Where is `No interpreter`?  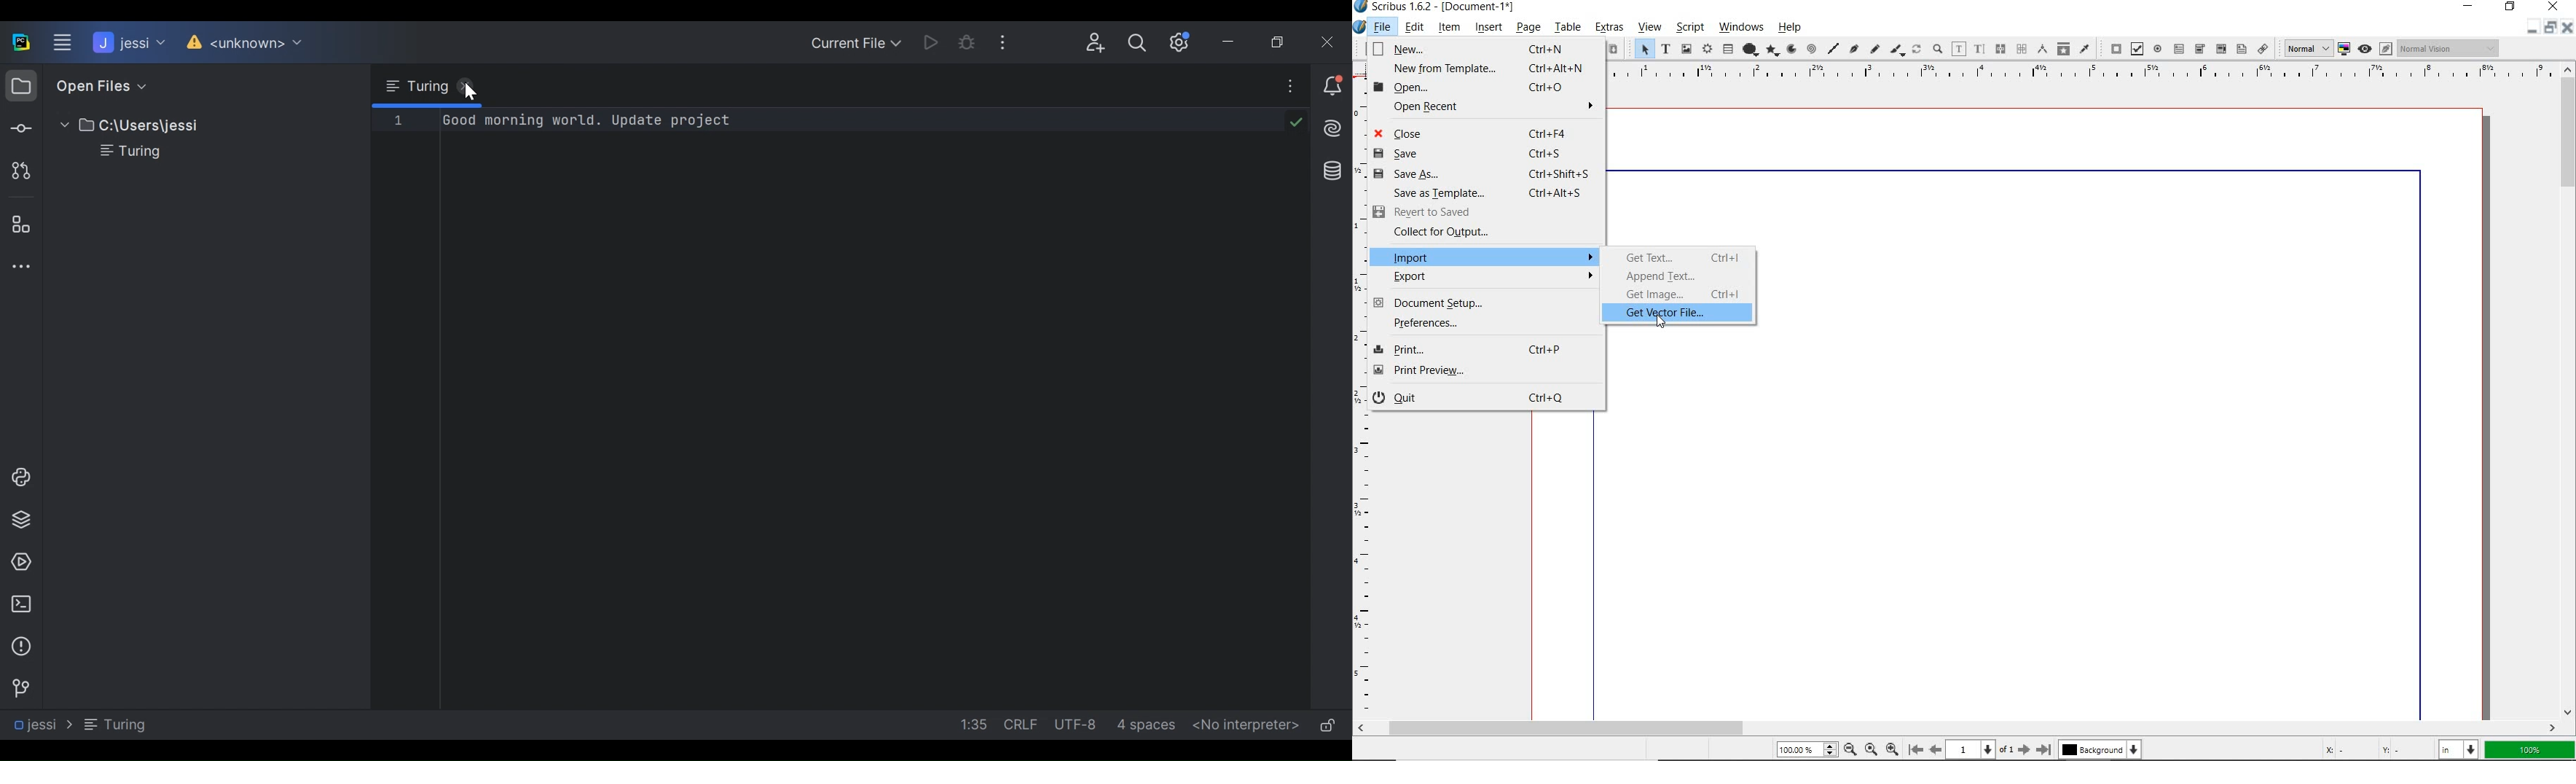 No interpreter is located at coordinates (1247, 724).